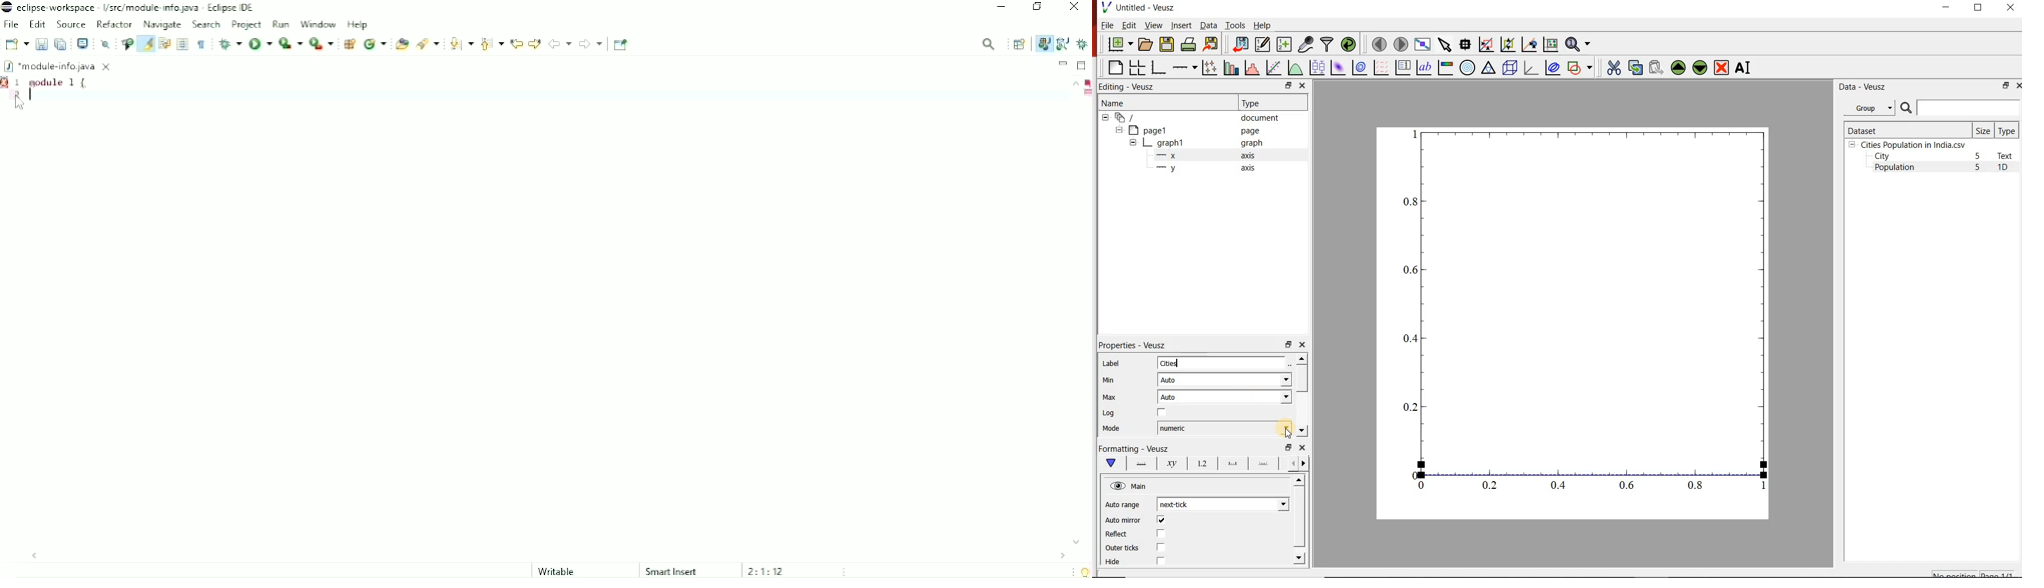  Describe the element at coordinates (1305, 44) in the screenshot. I see `capture remote data` at that location.